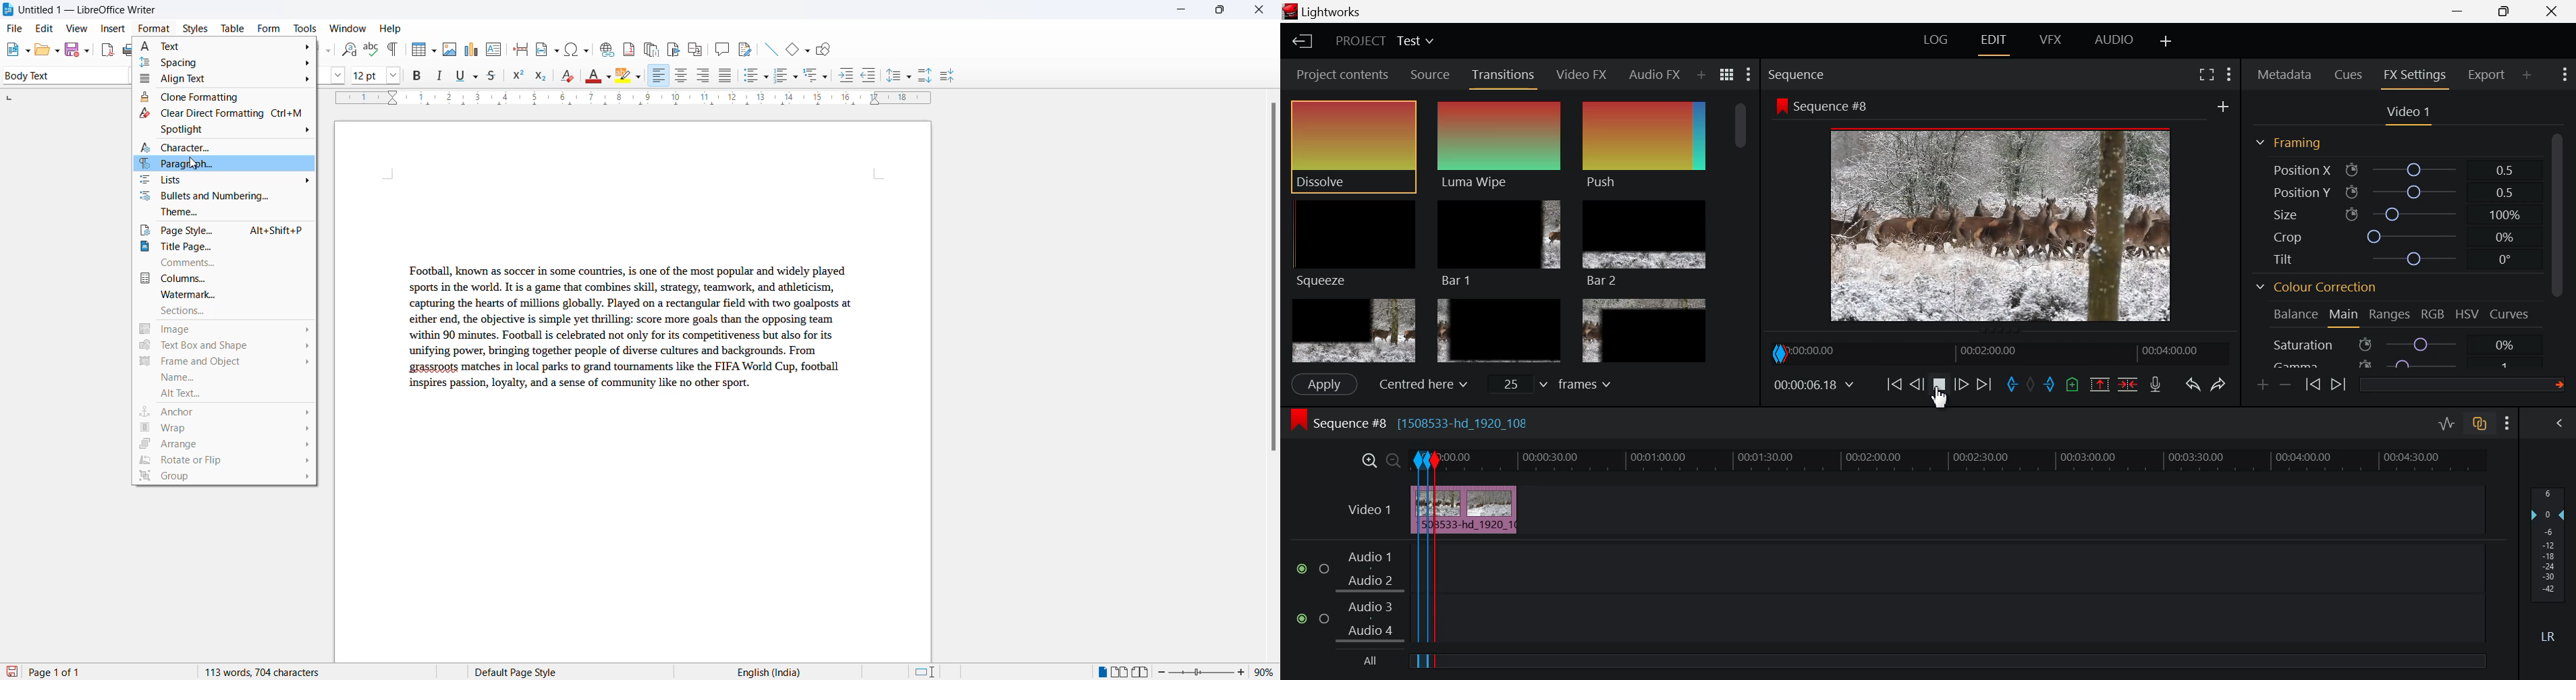 Image resolution: width=2576 pixels, height=700 pixels. Describe the element at coordinates (2155, 385) in the screenshot. I see `Record Voiceover` at that location.